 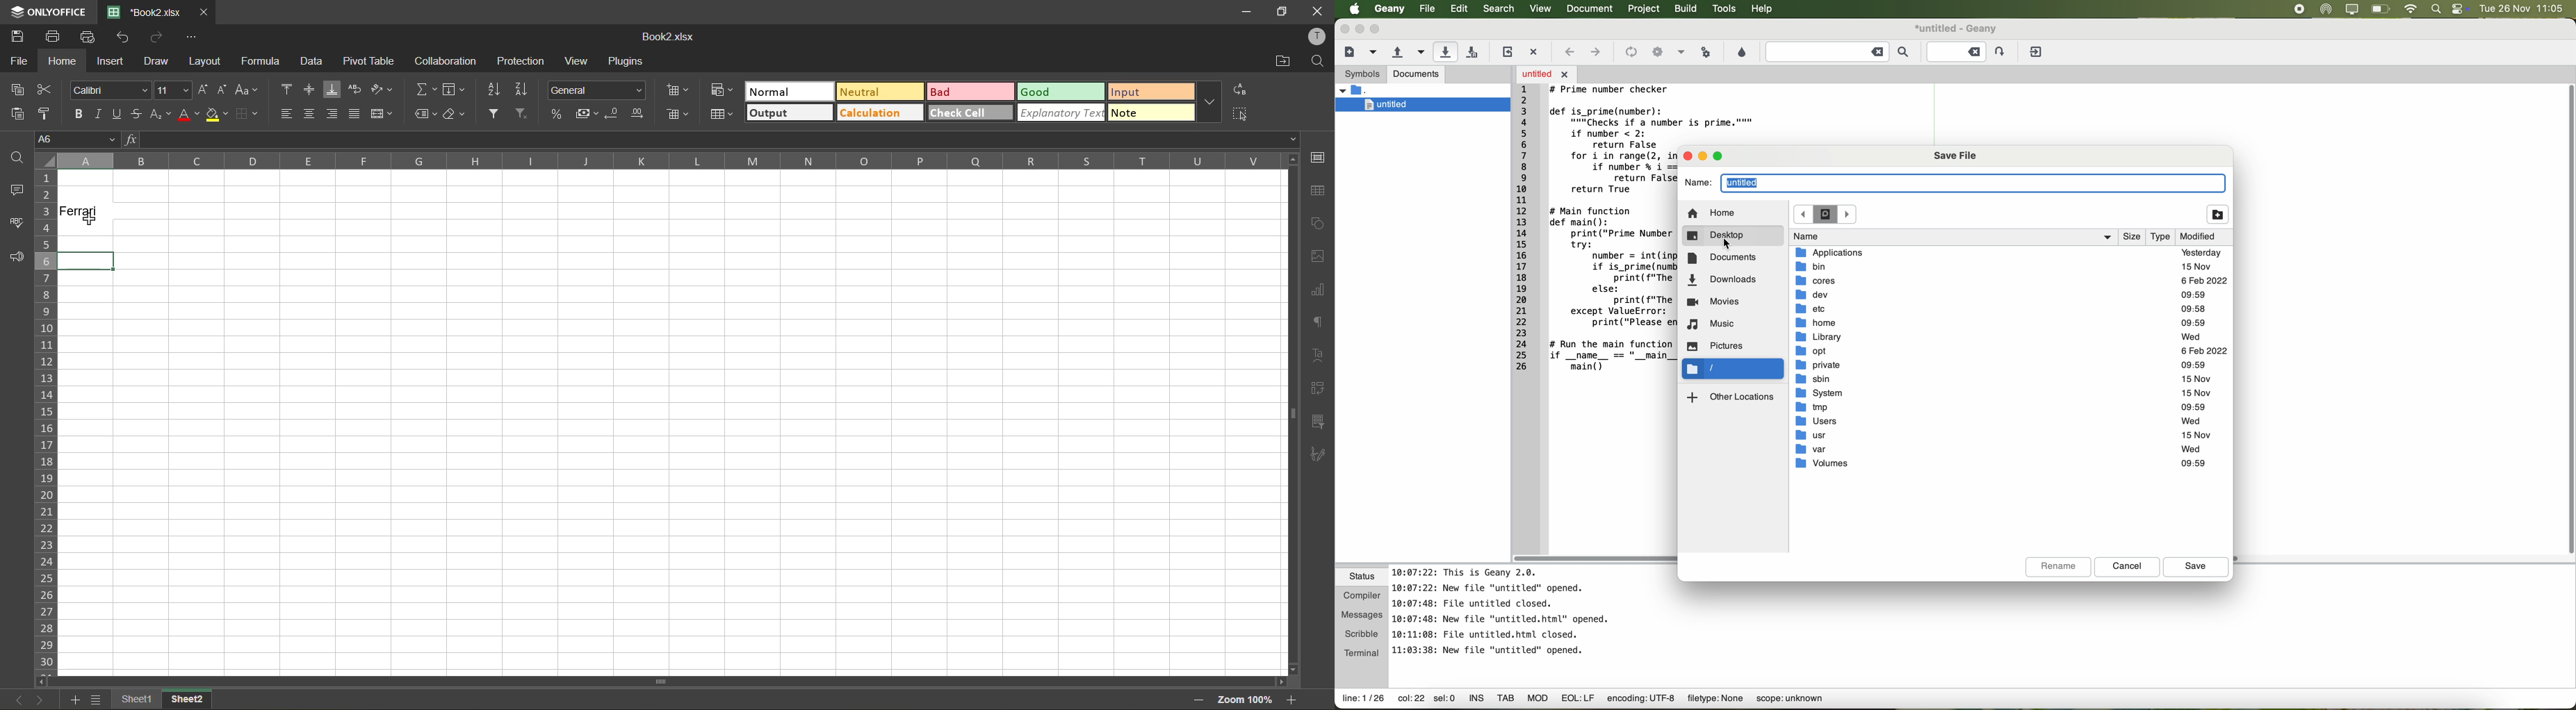 What do you see at coordinates (1150, 93) in the screenshot?
I see `input` at bounding box center [1150, 93].